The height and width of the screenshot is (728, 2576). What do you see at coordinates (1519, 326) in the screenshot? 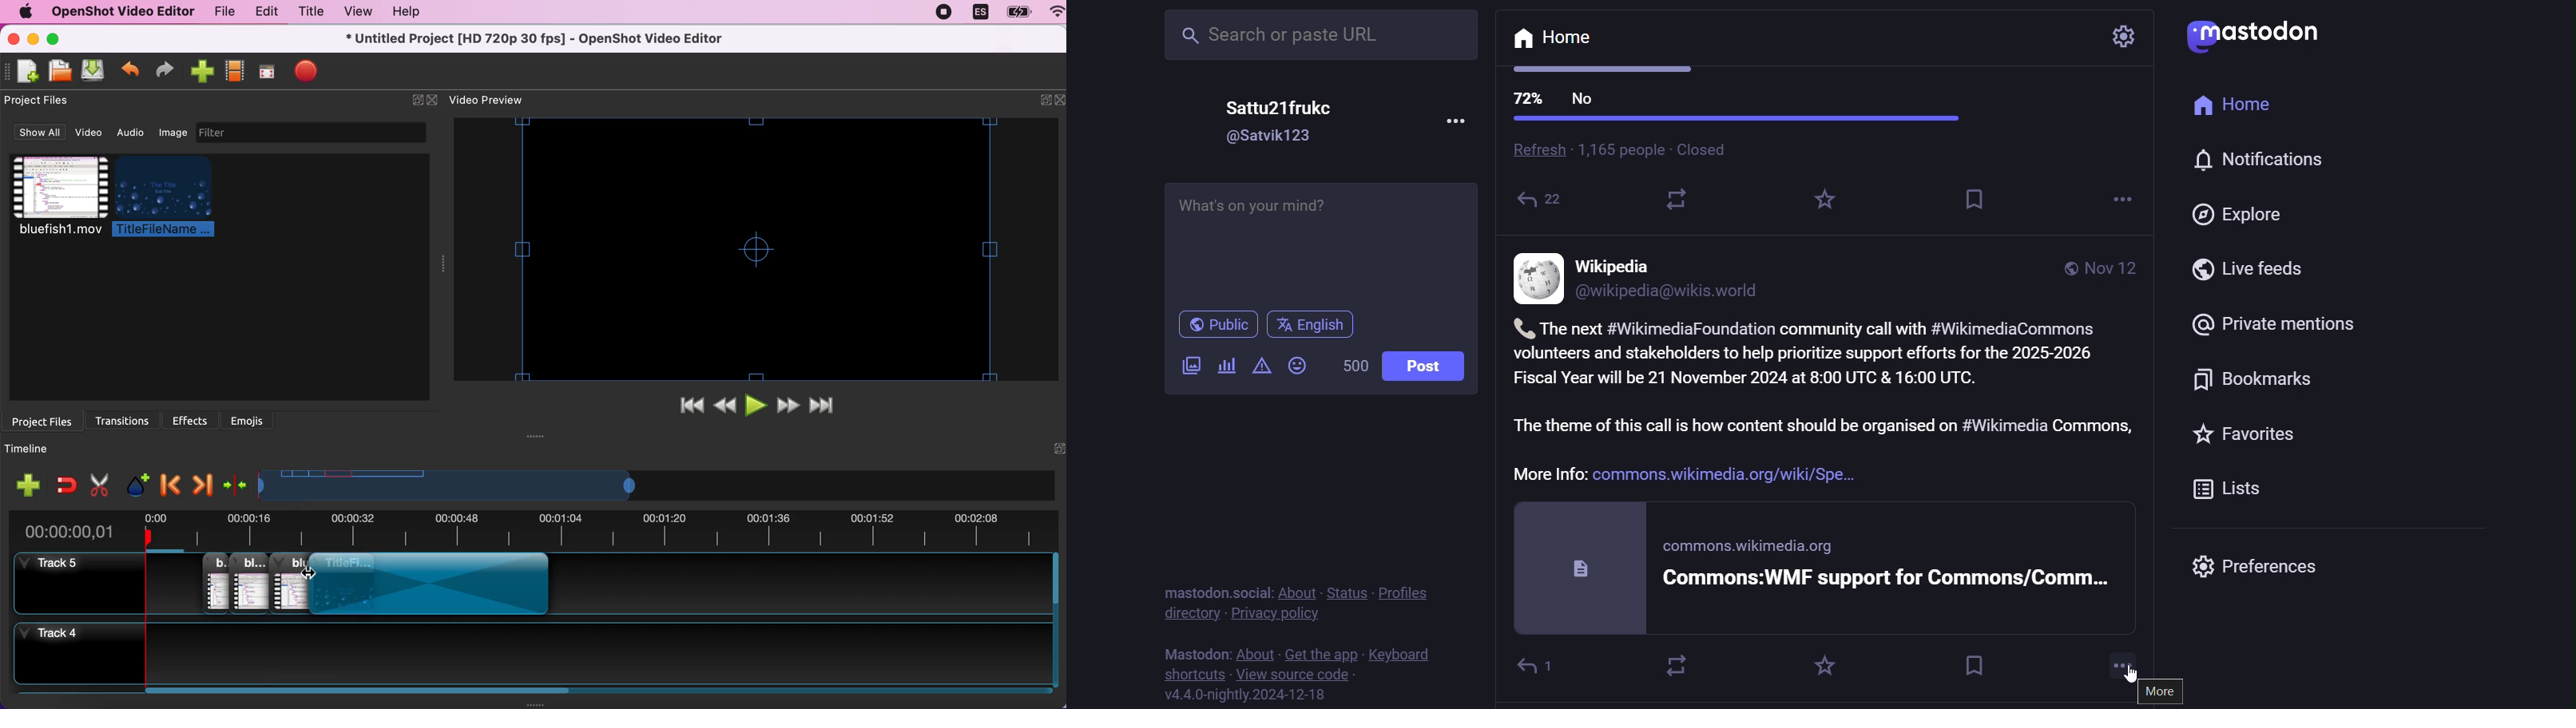
I see `call logo` at bounding box center [1519, 326].